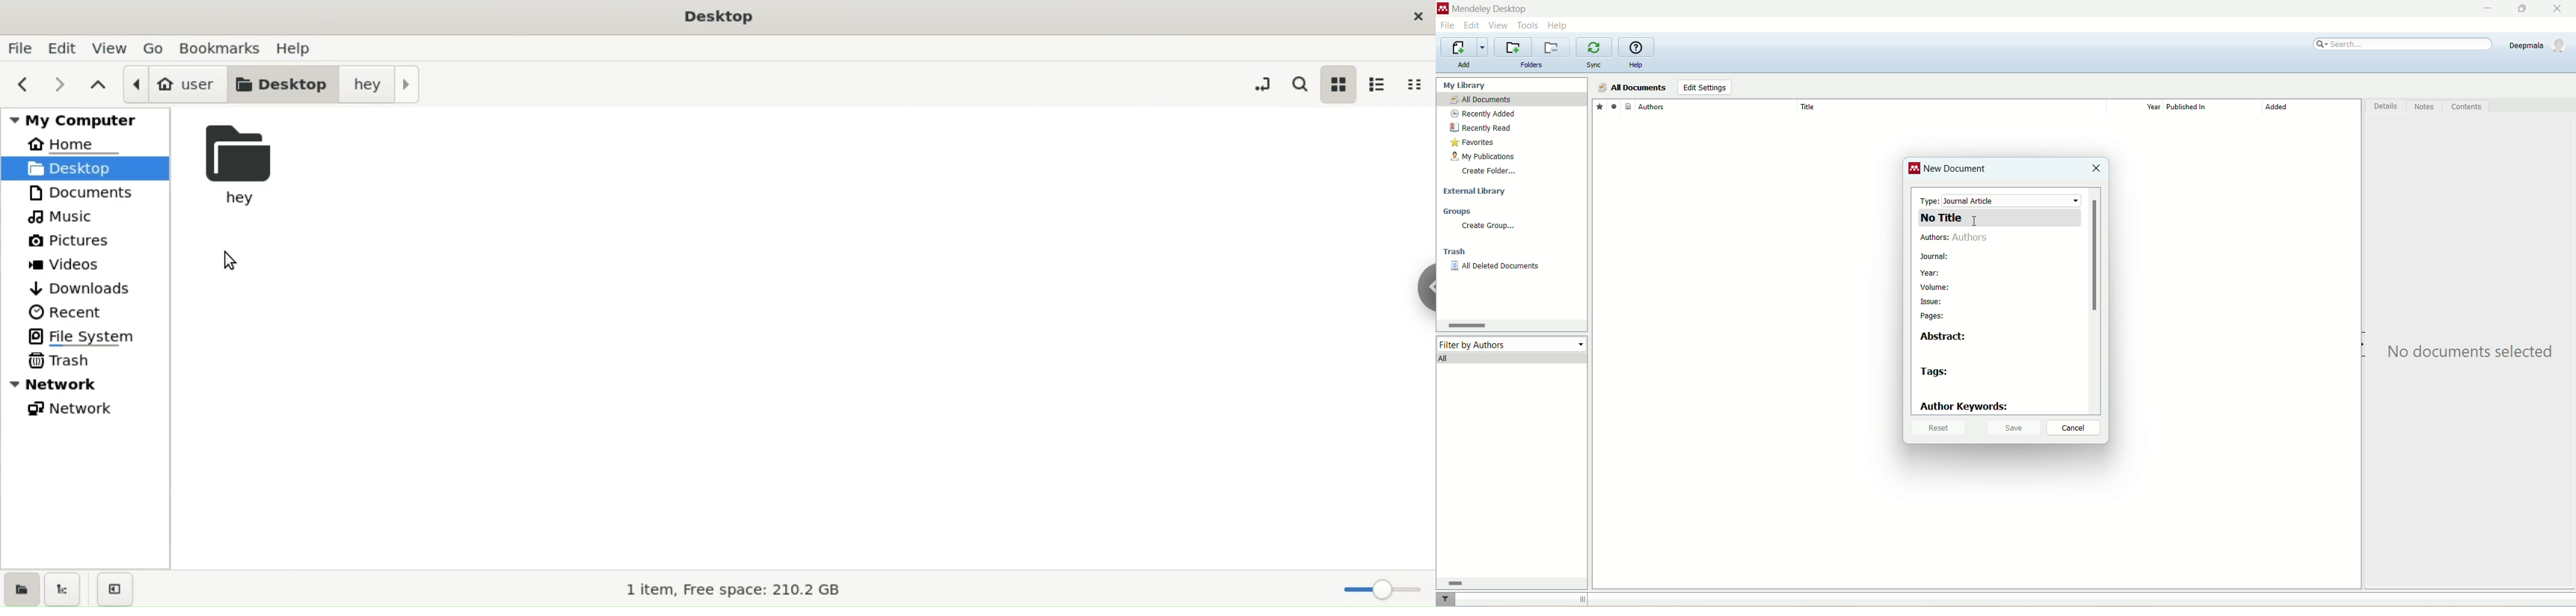 The width and height of the screenshot is (2576, 616). Describe the element at coordinates (2001, 200) in the screenshot. I see `type` at that location.